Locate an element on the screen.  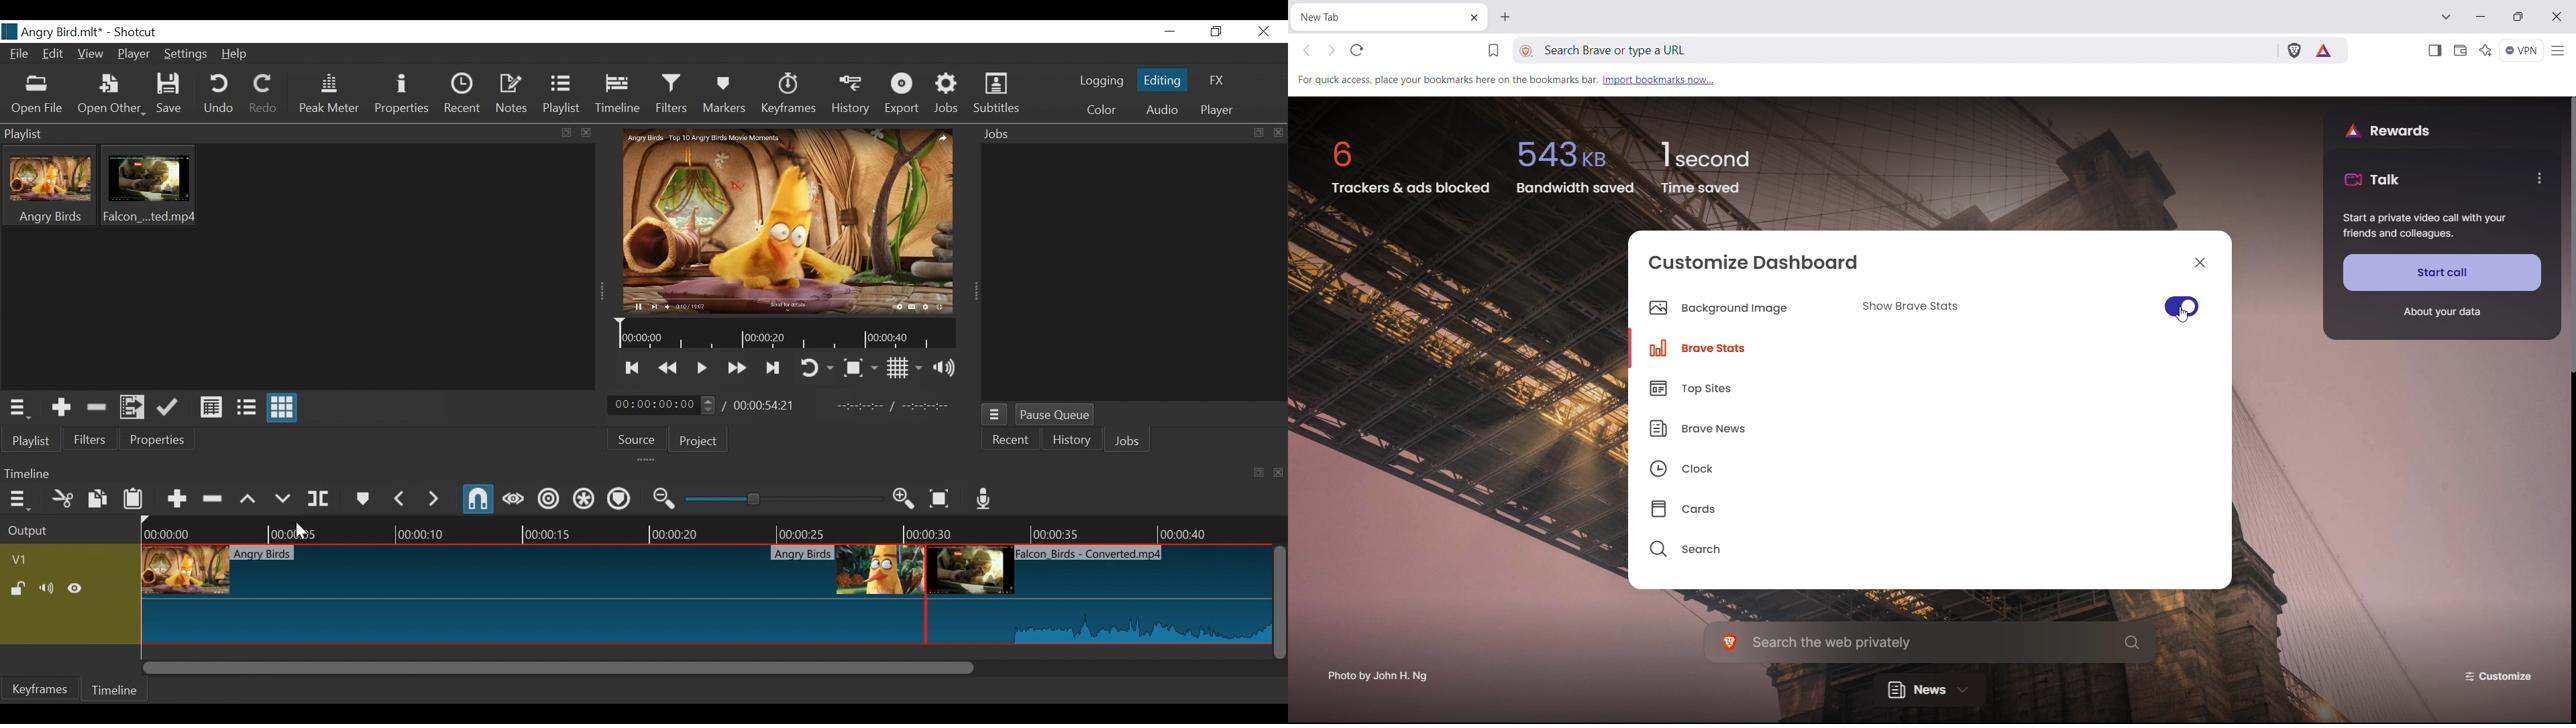
Timeline is located at coordinates (784, 335).